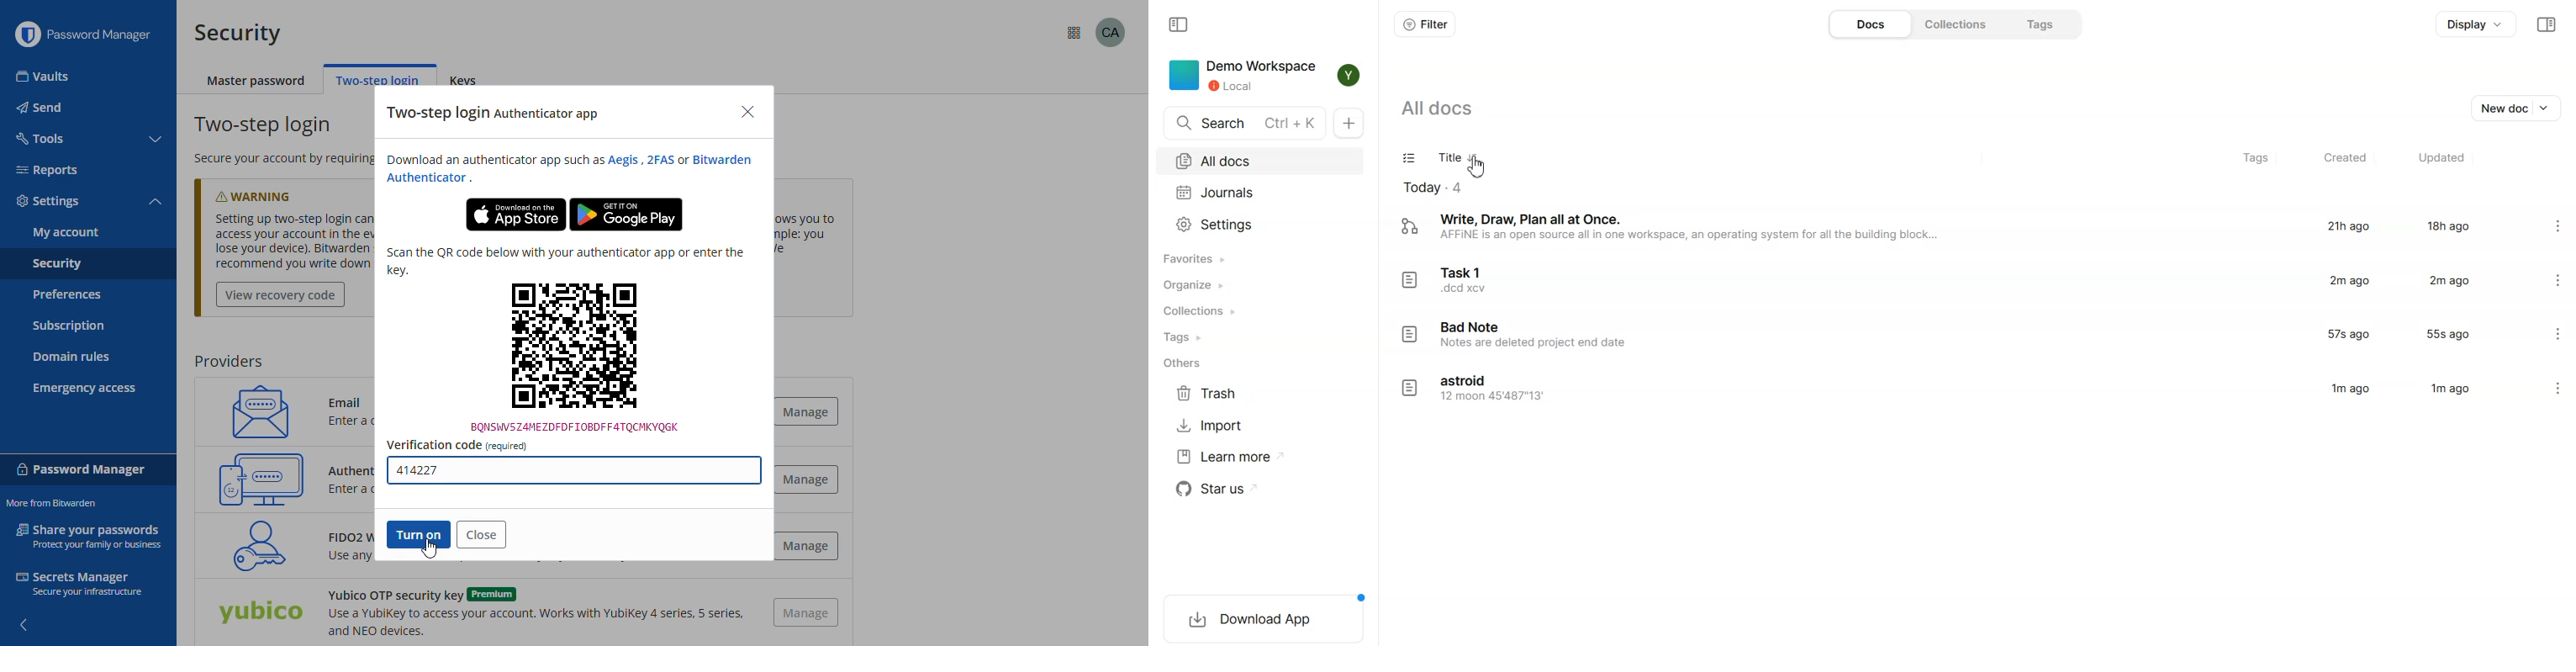  What do you see at coordinates (1410, 281) in the screenshot?
I see `logo` at bounding box center [1410, 281].